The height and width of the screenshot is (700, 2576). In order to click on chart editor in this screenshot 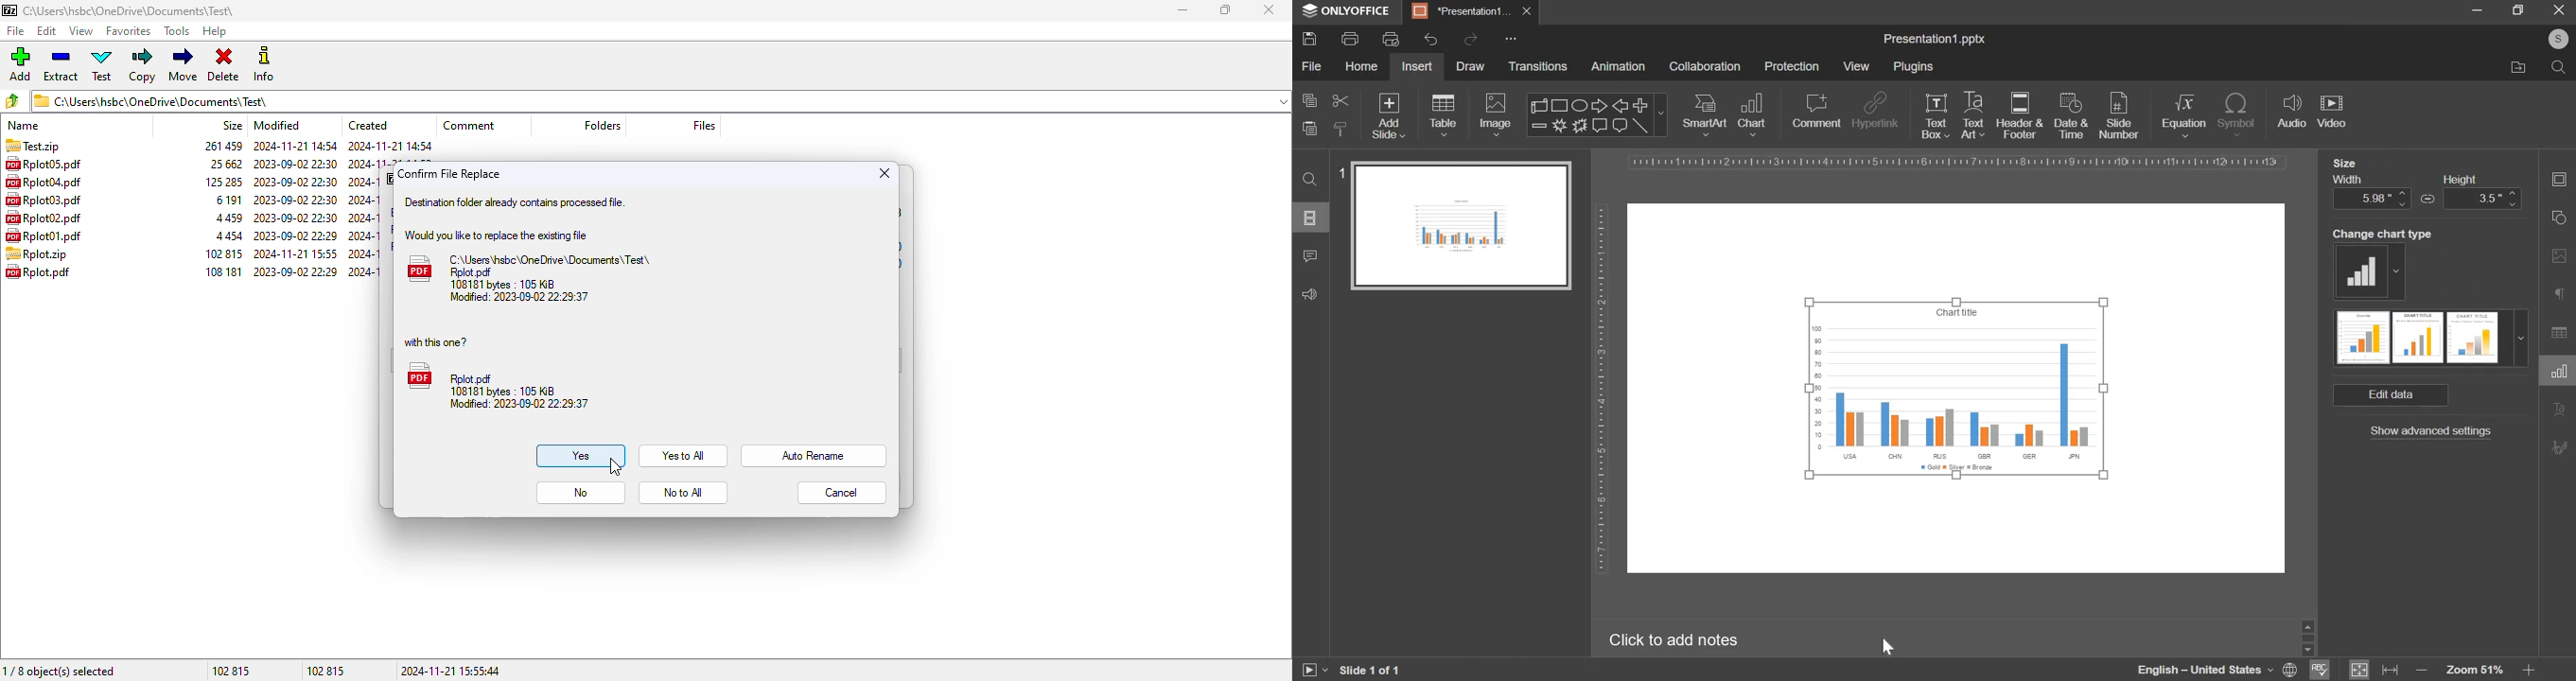, I will do `click(1933, 40)`.